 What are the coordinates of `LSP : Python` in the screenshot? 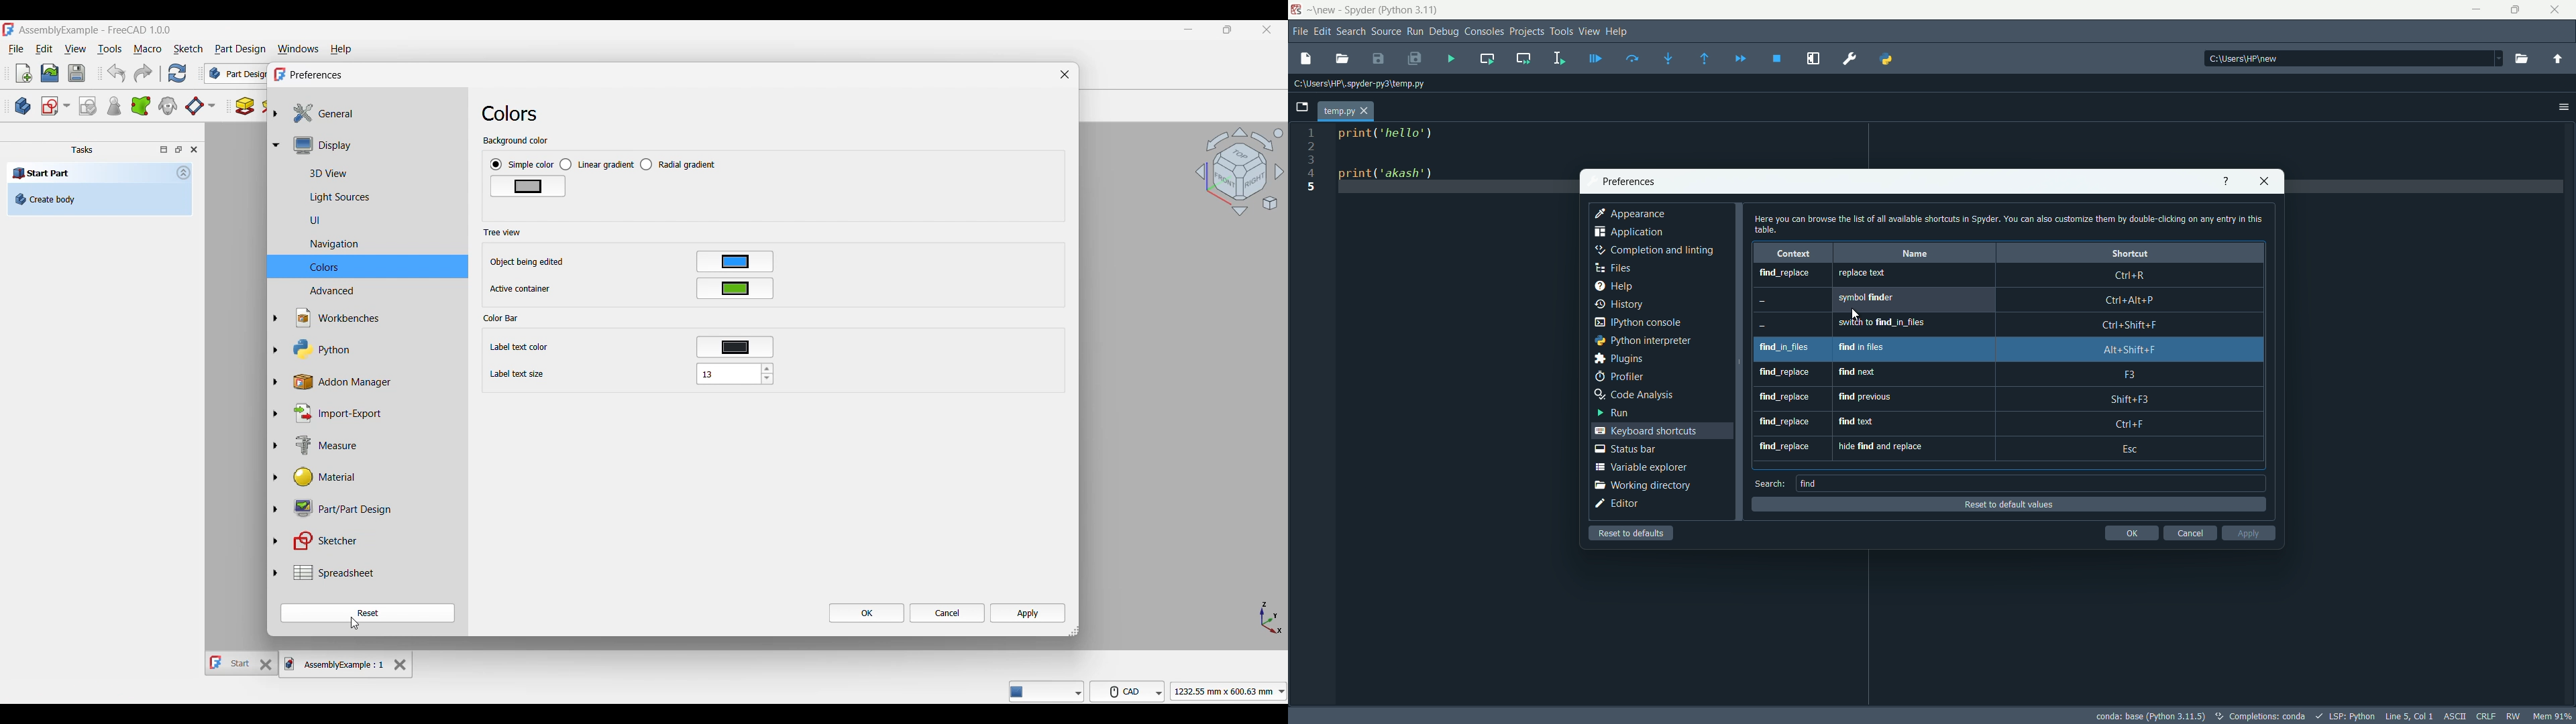 It's located at (2347, 717).